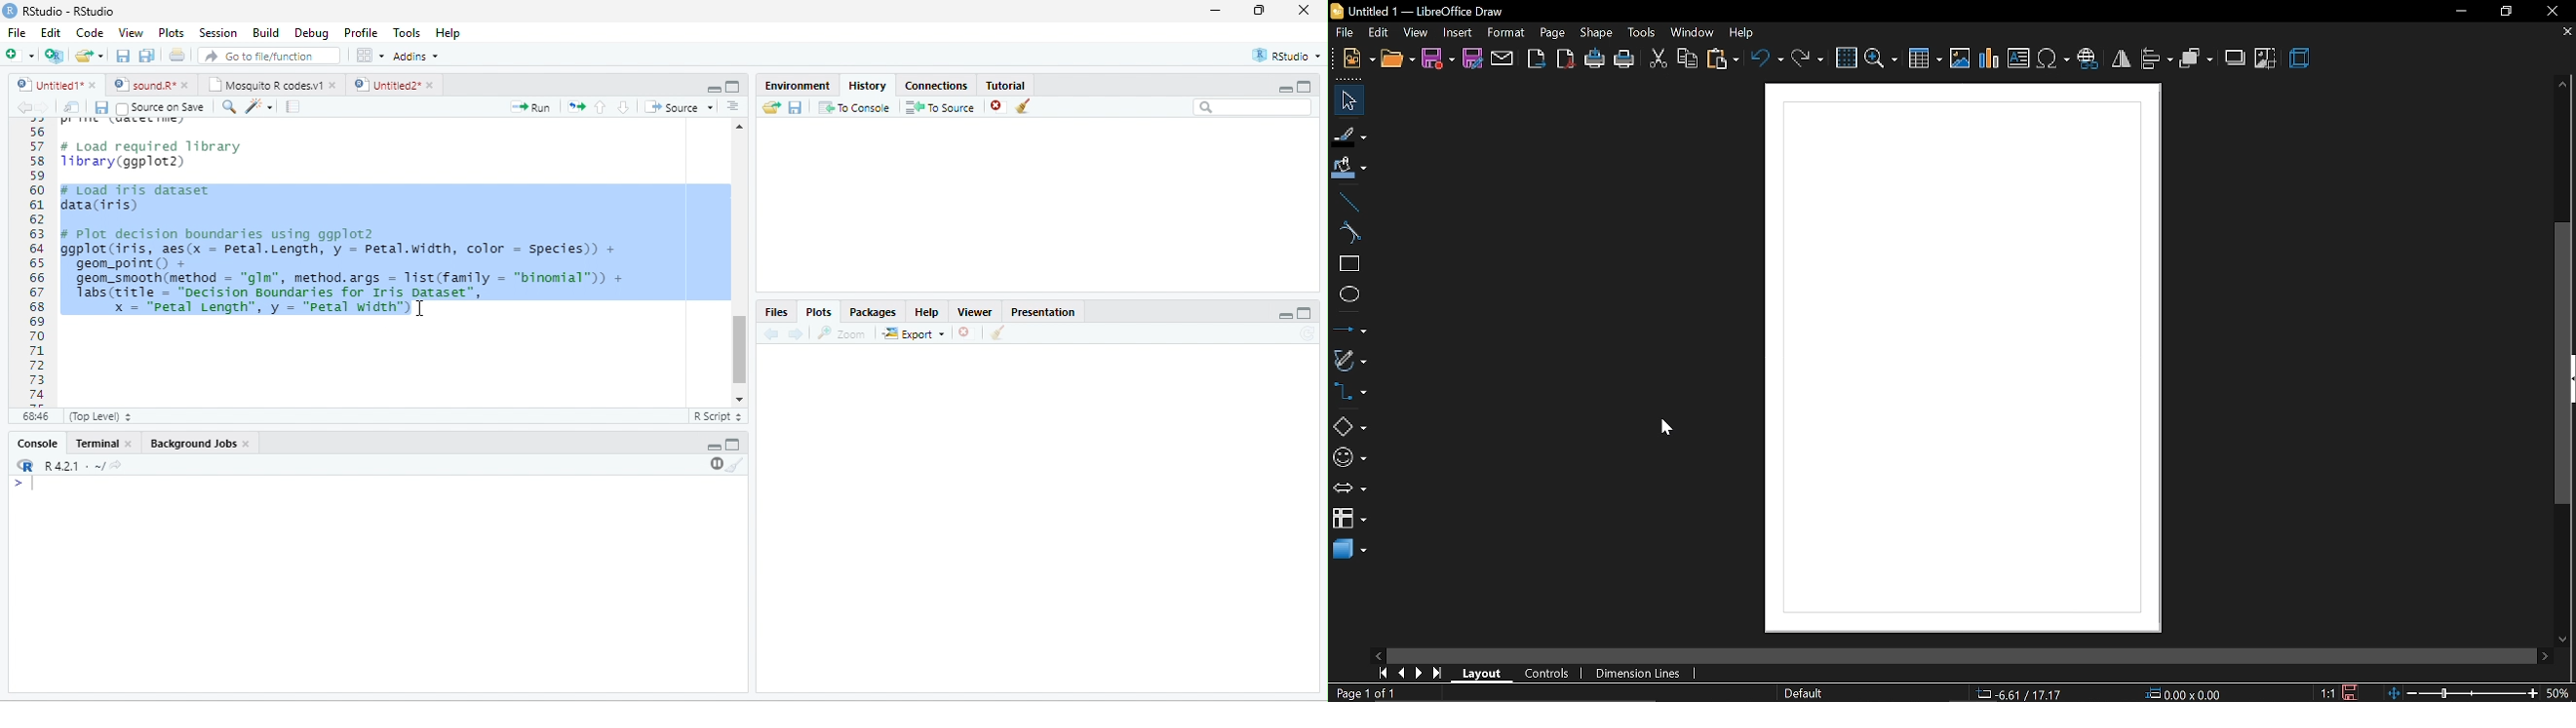  What do you see at coordinates (1260, 10) in the screenshot?
I see `resize` at bounding box center [1260, 10].